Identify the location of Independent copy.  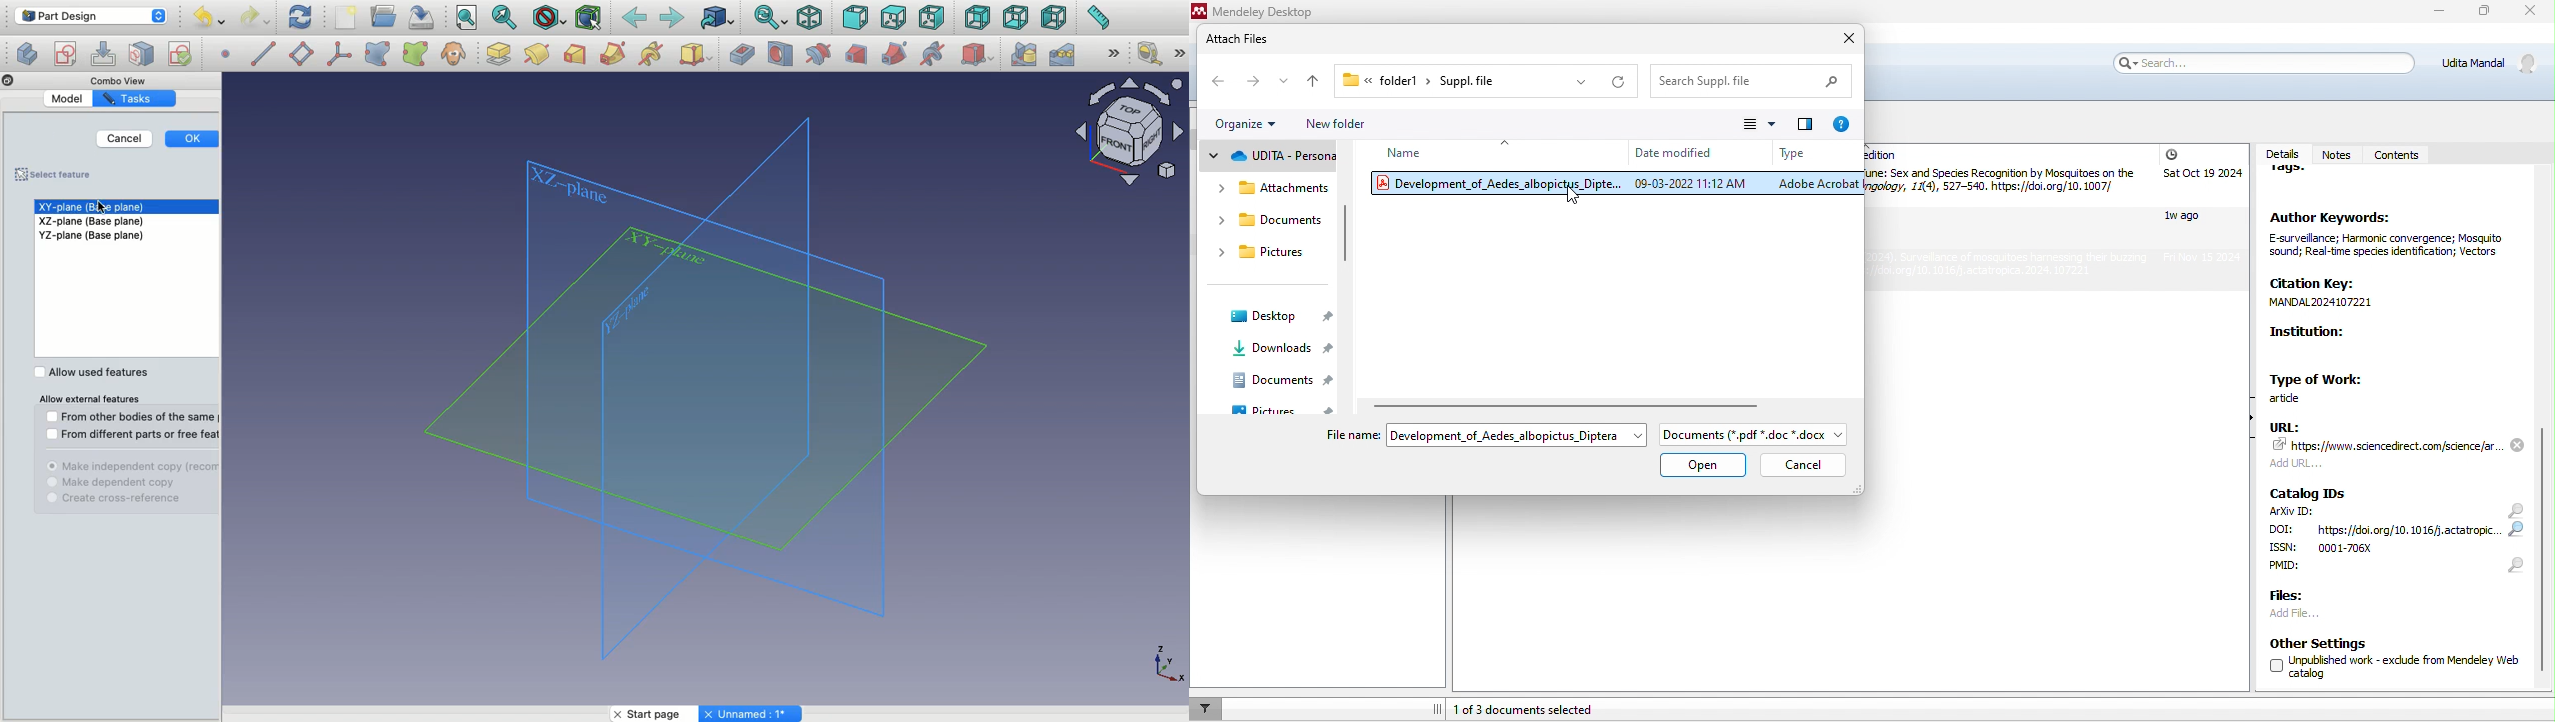
(136, 467).